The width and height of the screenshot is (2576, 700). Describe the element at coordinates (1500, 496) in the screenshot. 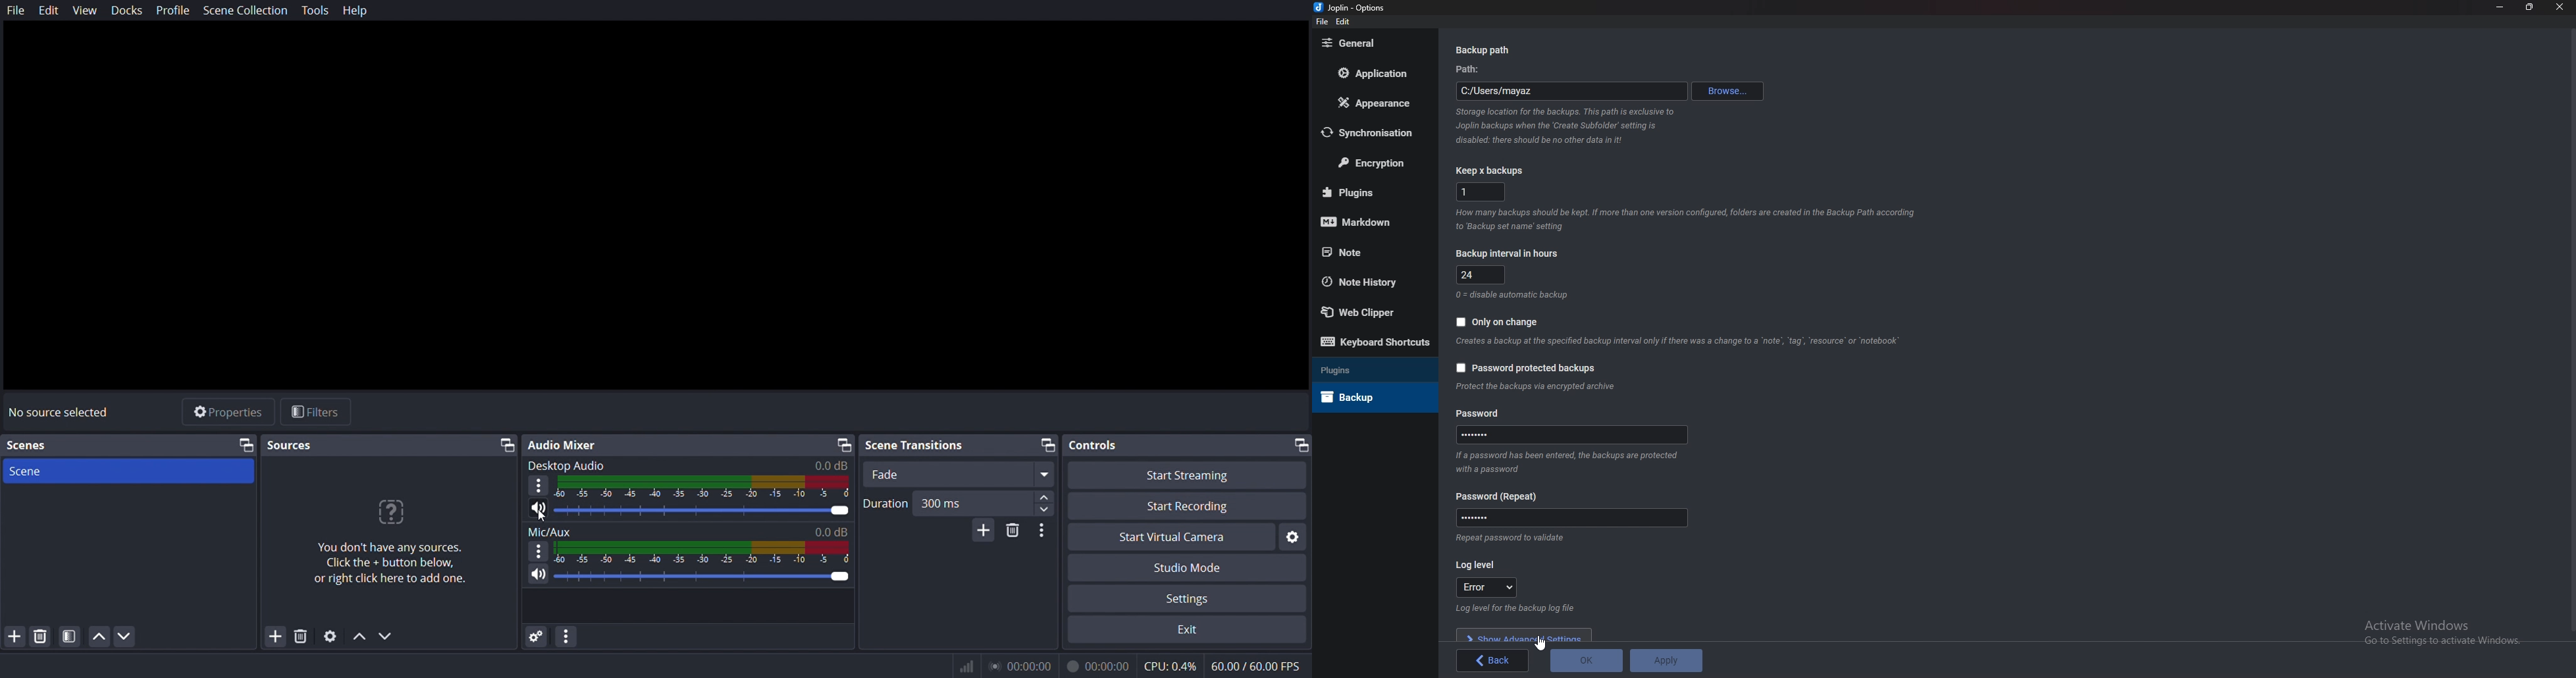

I see `Password` at that location.